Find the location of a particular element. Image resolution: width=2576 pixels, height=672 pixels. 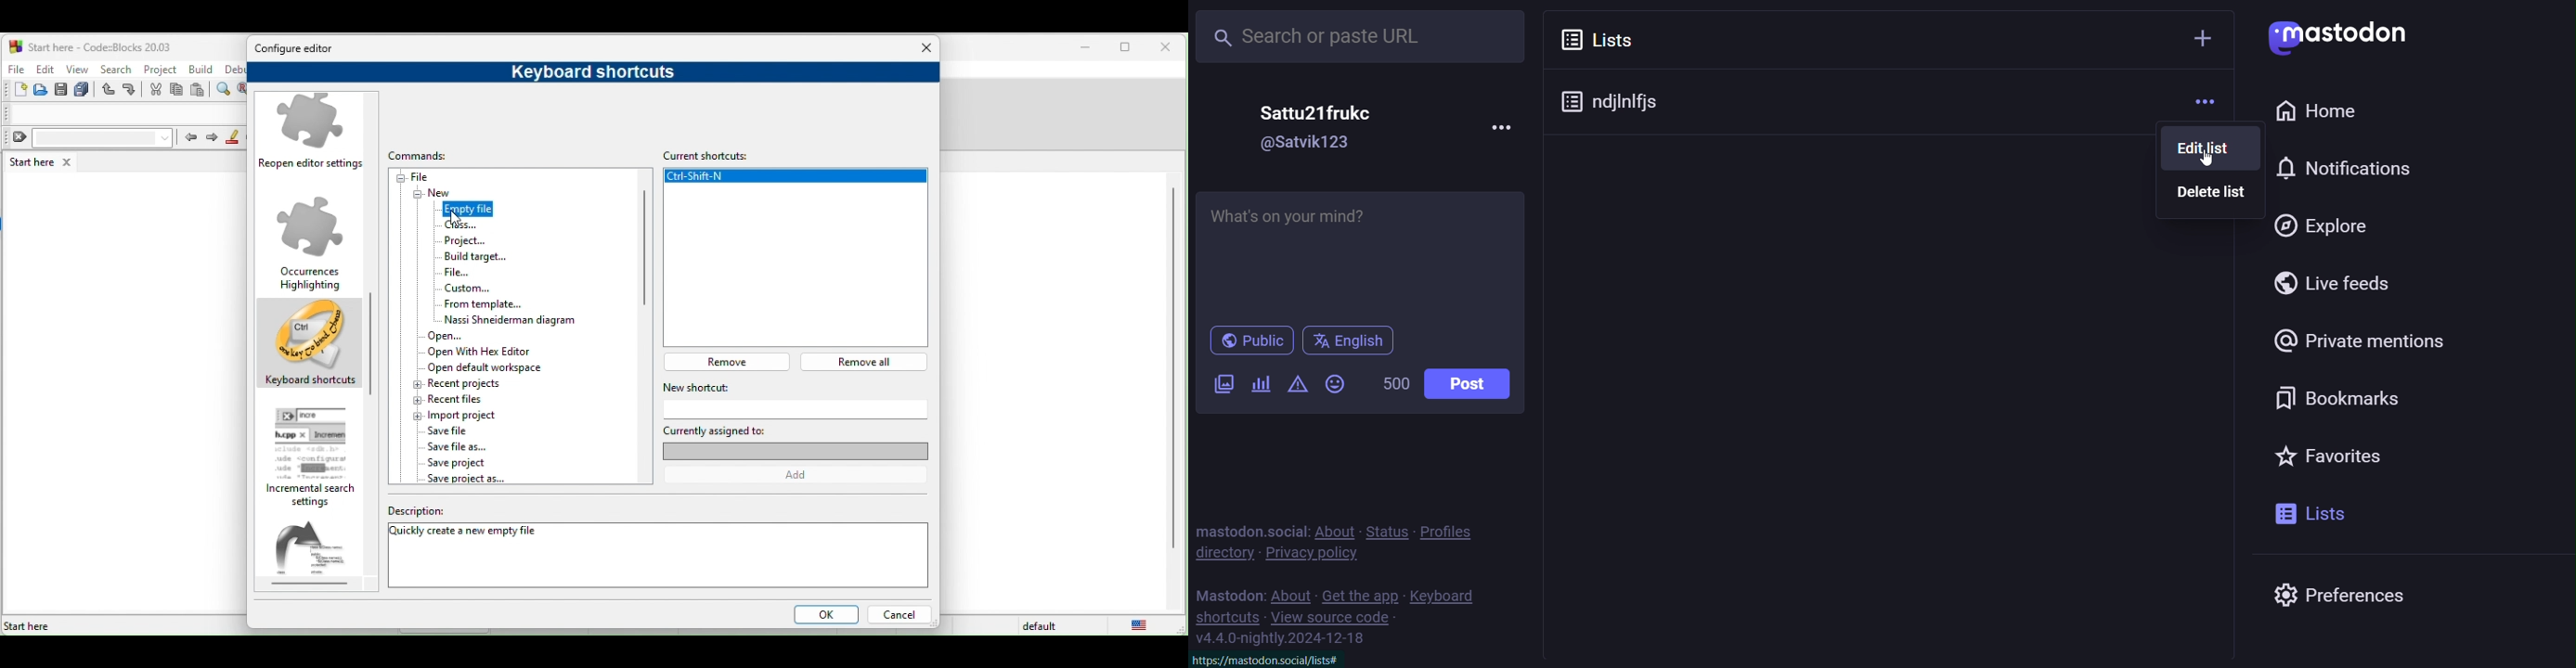

save file as is located at coordinates (460, 446).